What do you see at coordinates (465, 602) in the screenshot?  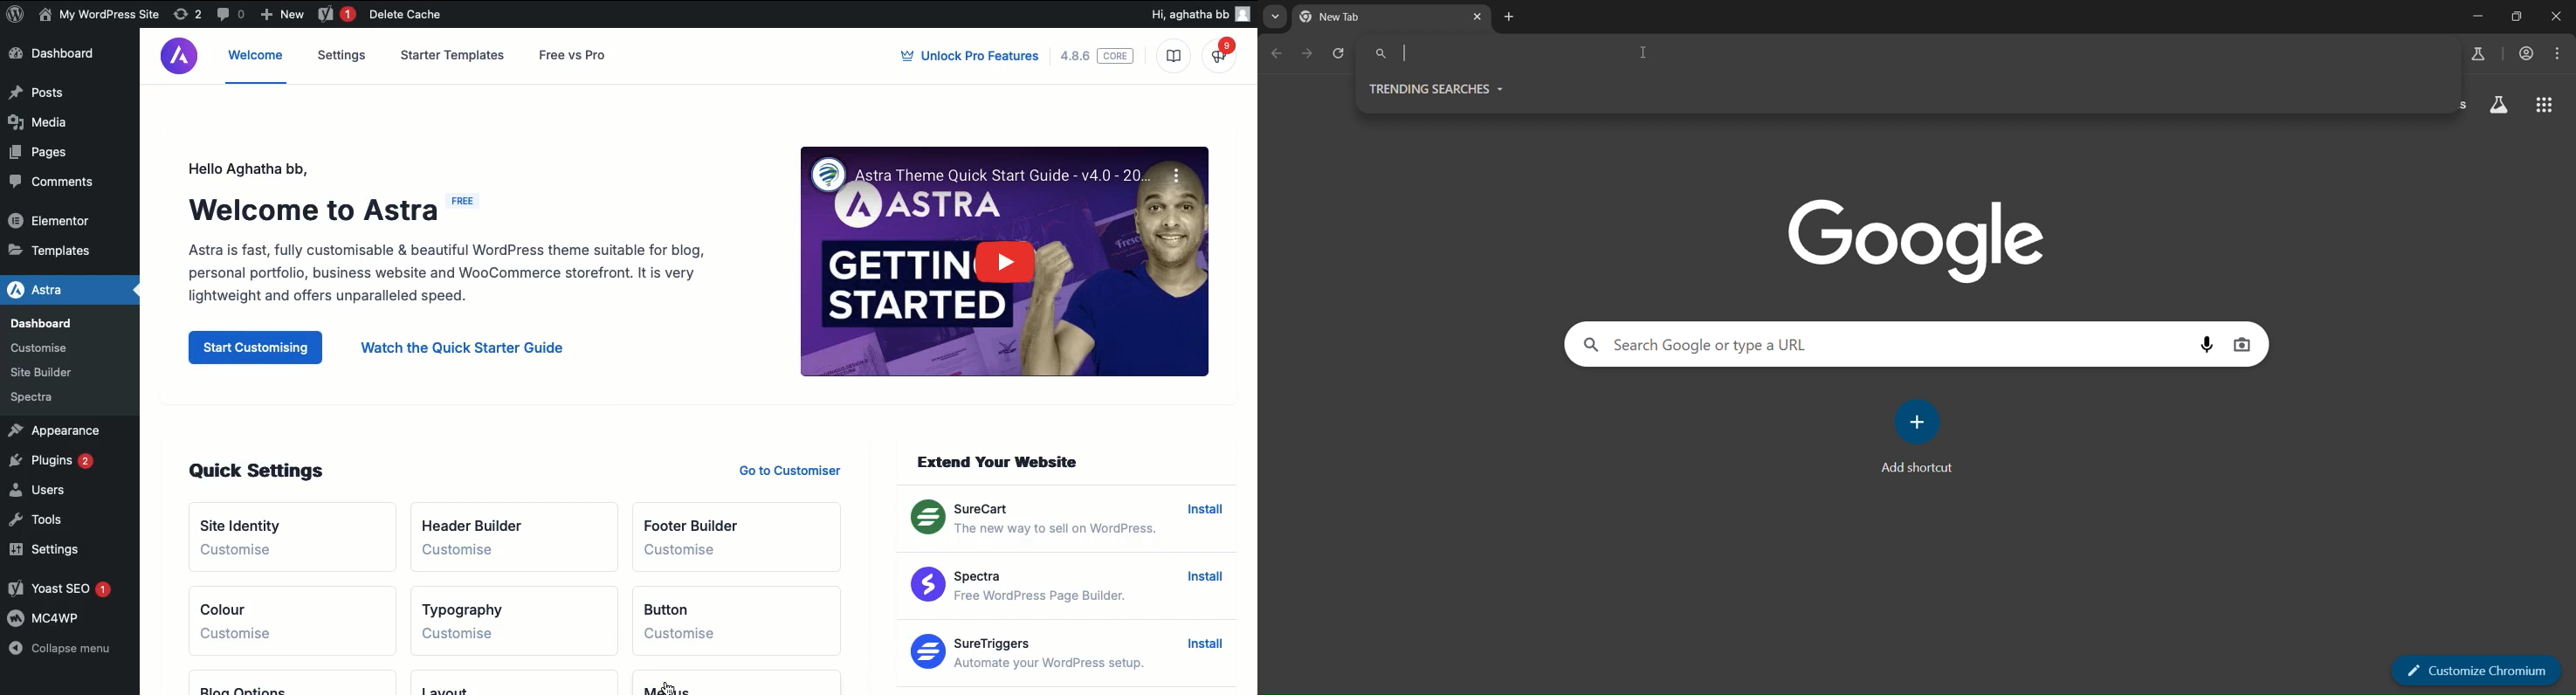 I see `Typography` at bounding box center [465, 602].